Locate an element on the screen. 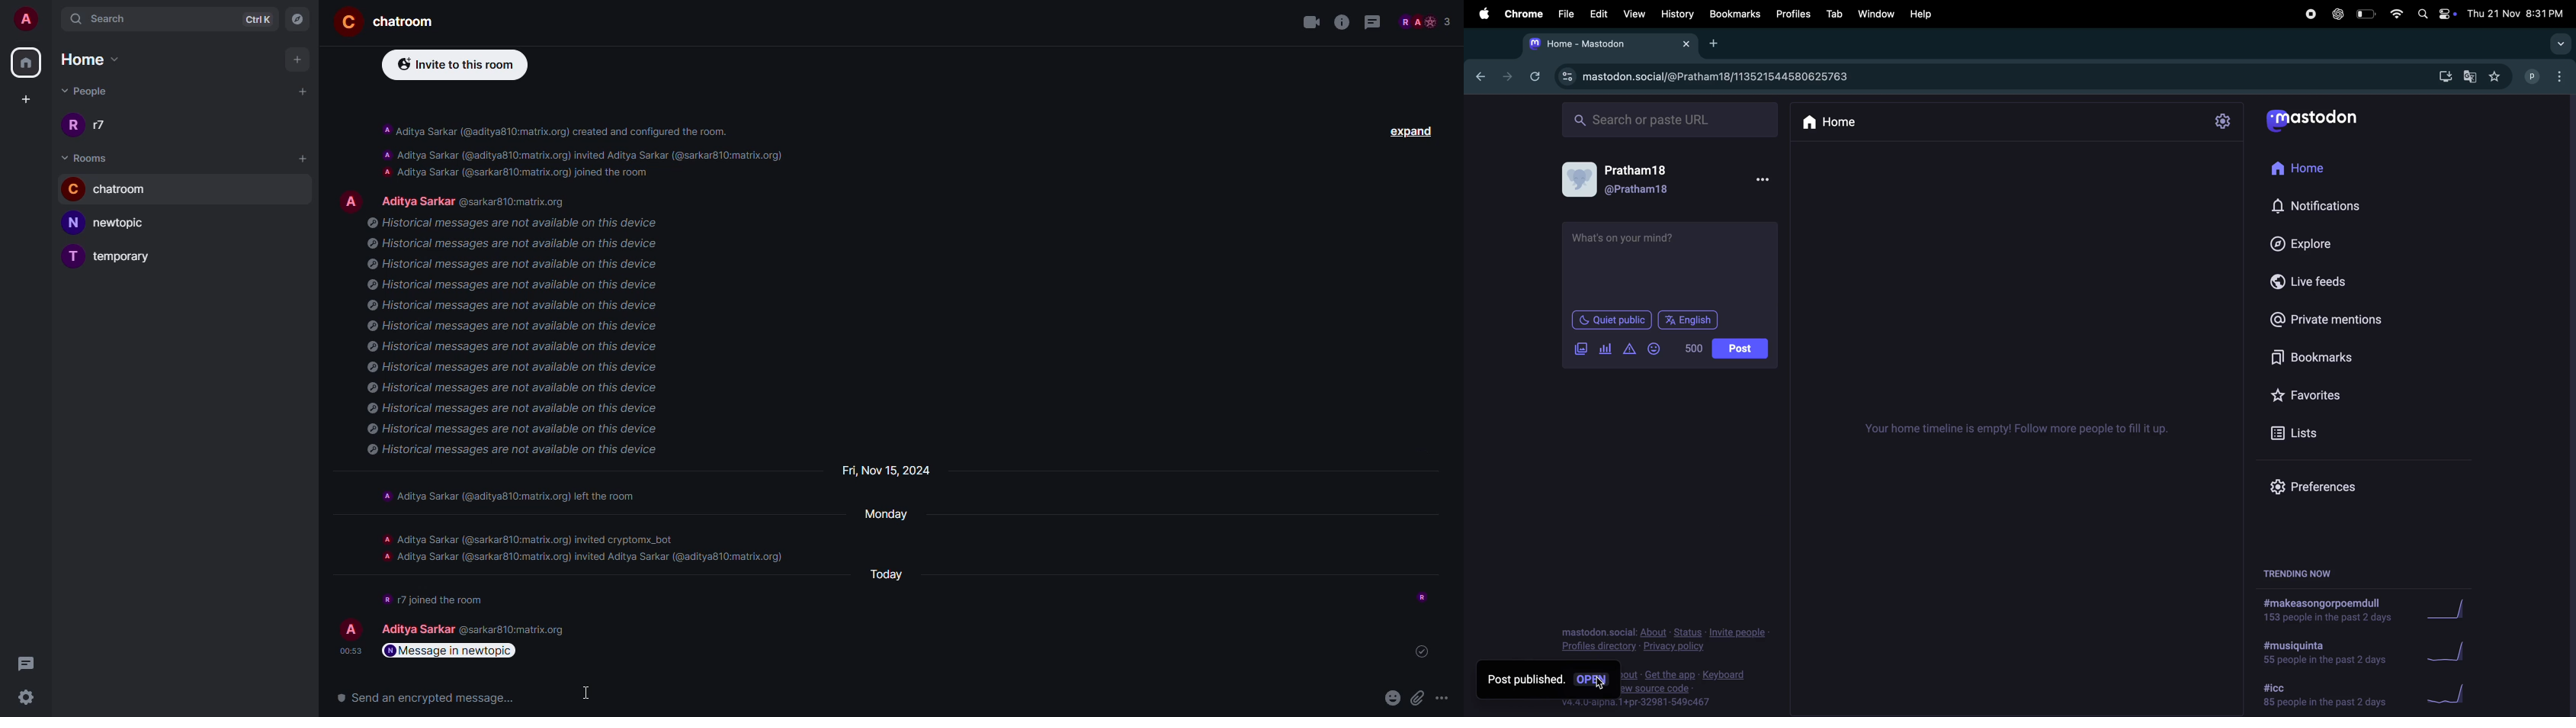 The image size is (2576, 728). temporary is located at coordinates (117, 256).